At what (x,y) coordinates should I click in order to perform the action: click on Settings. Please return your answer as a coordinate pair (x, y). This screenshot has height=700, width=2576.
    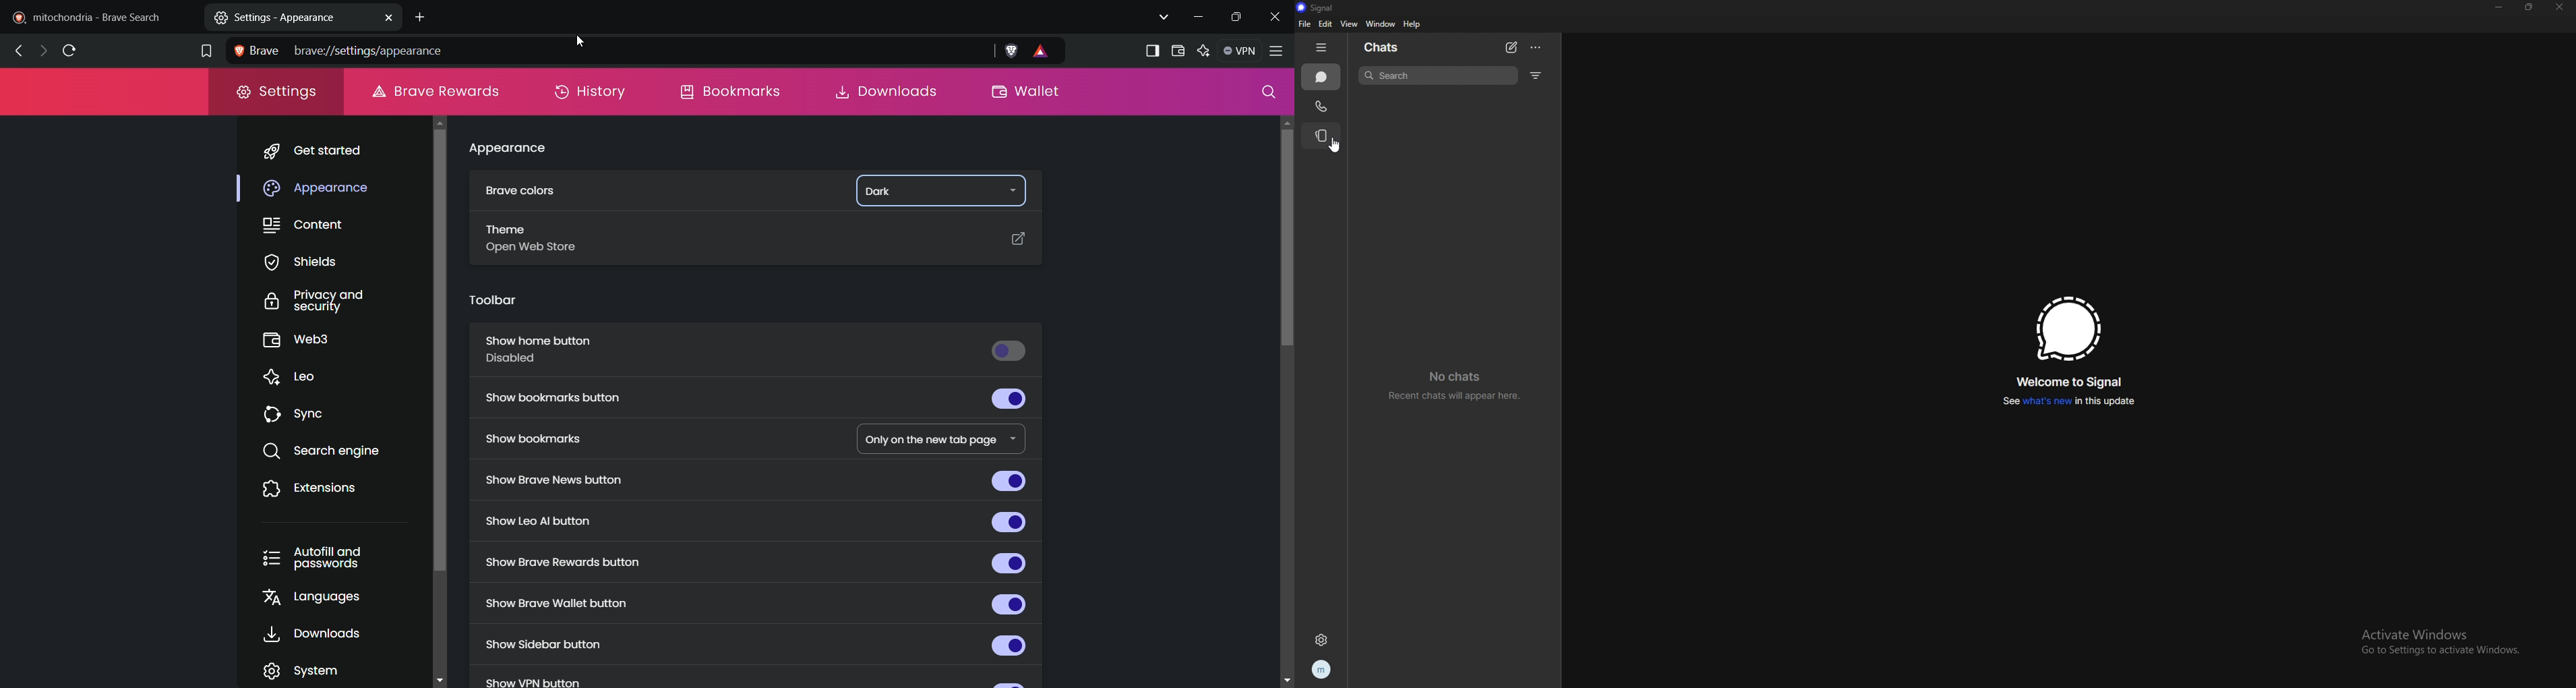
    Looking at the image, I should click on (258, 16).